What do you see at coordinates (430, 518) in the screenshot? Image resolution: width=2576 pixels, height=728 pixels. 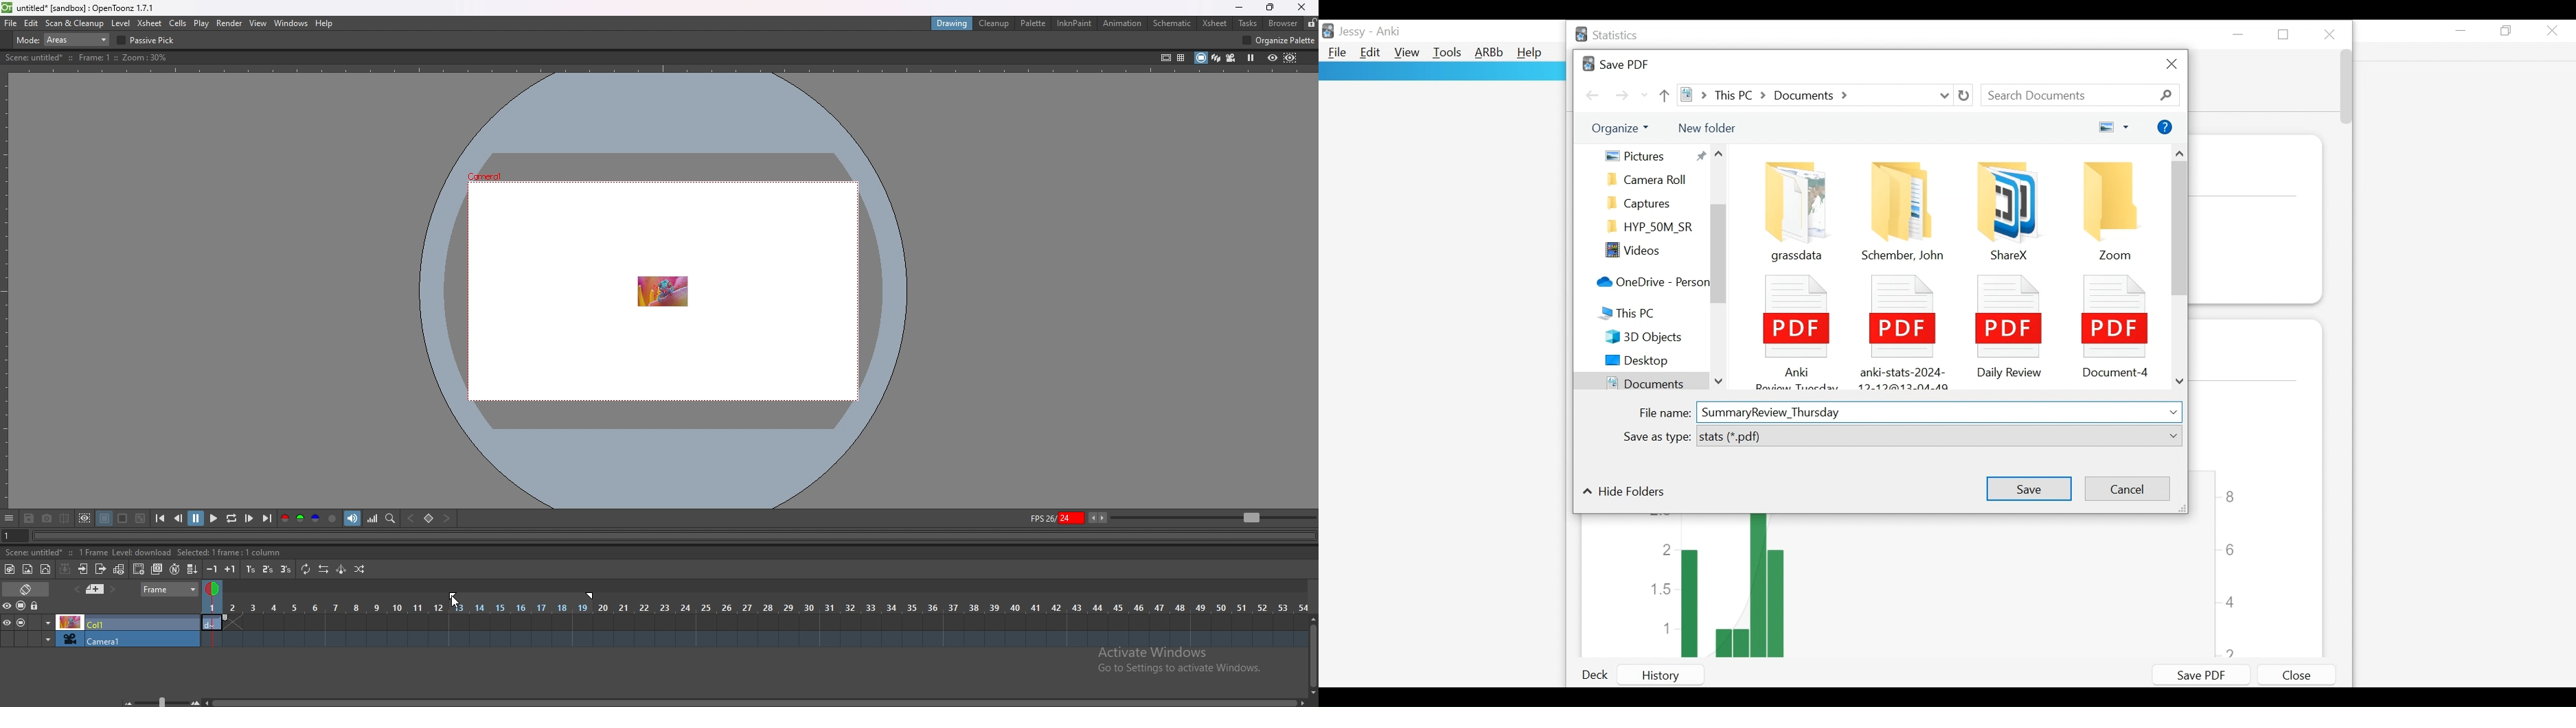 I see `set key` at bounding box center [430, 518].